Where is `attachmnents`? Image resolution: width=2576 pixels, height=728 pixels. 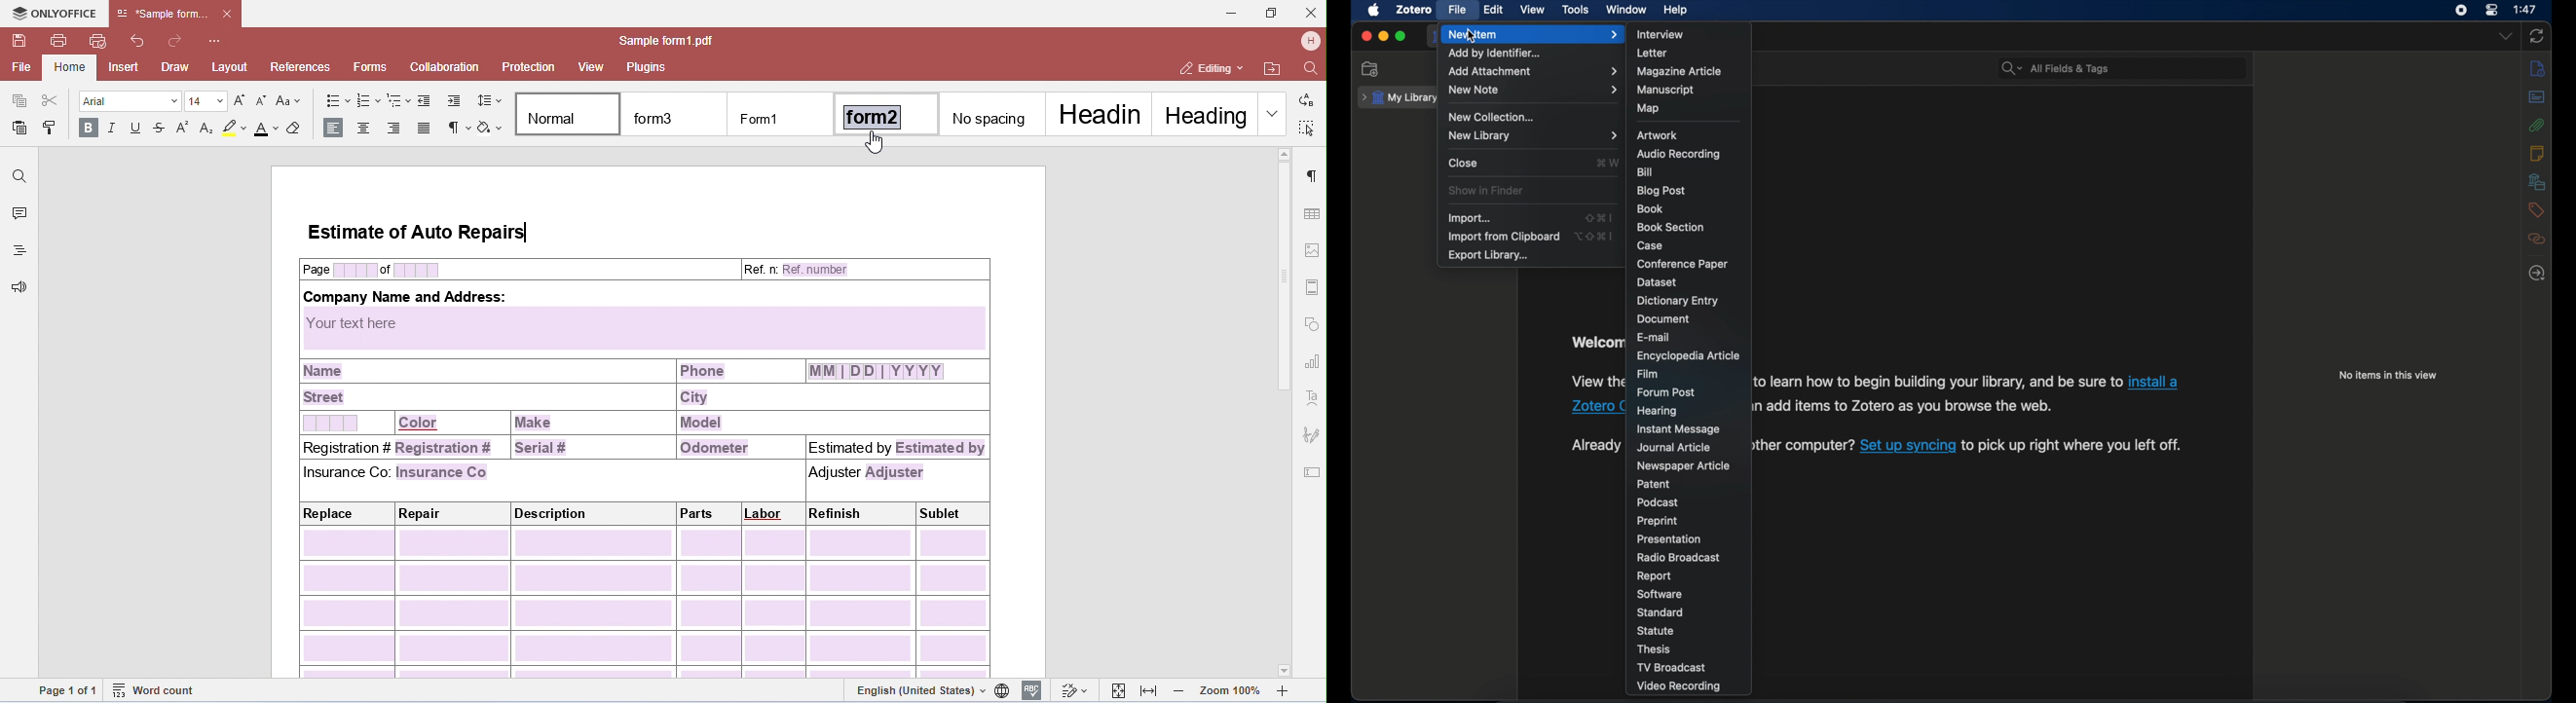
attachmnents is located at coordinates (2537, 126).